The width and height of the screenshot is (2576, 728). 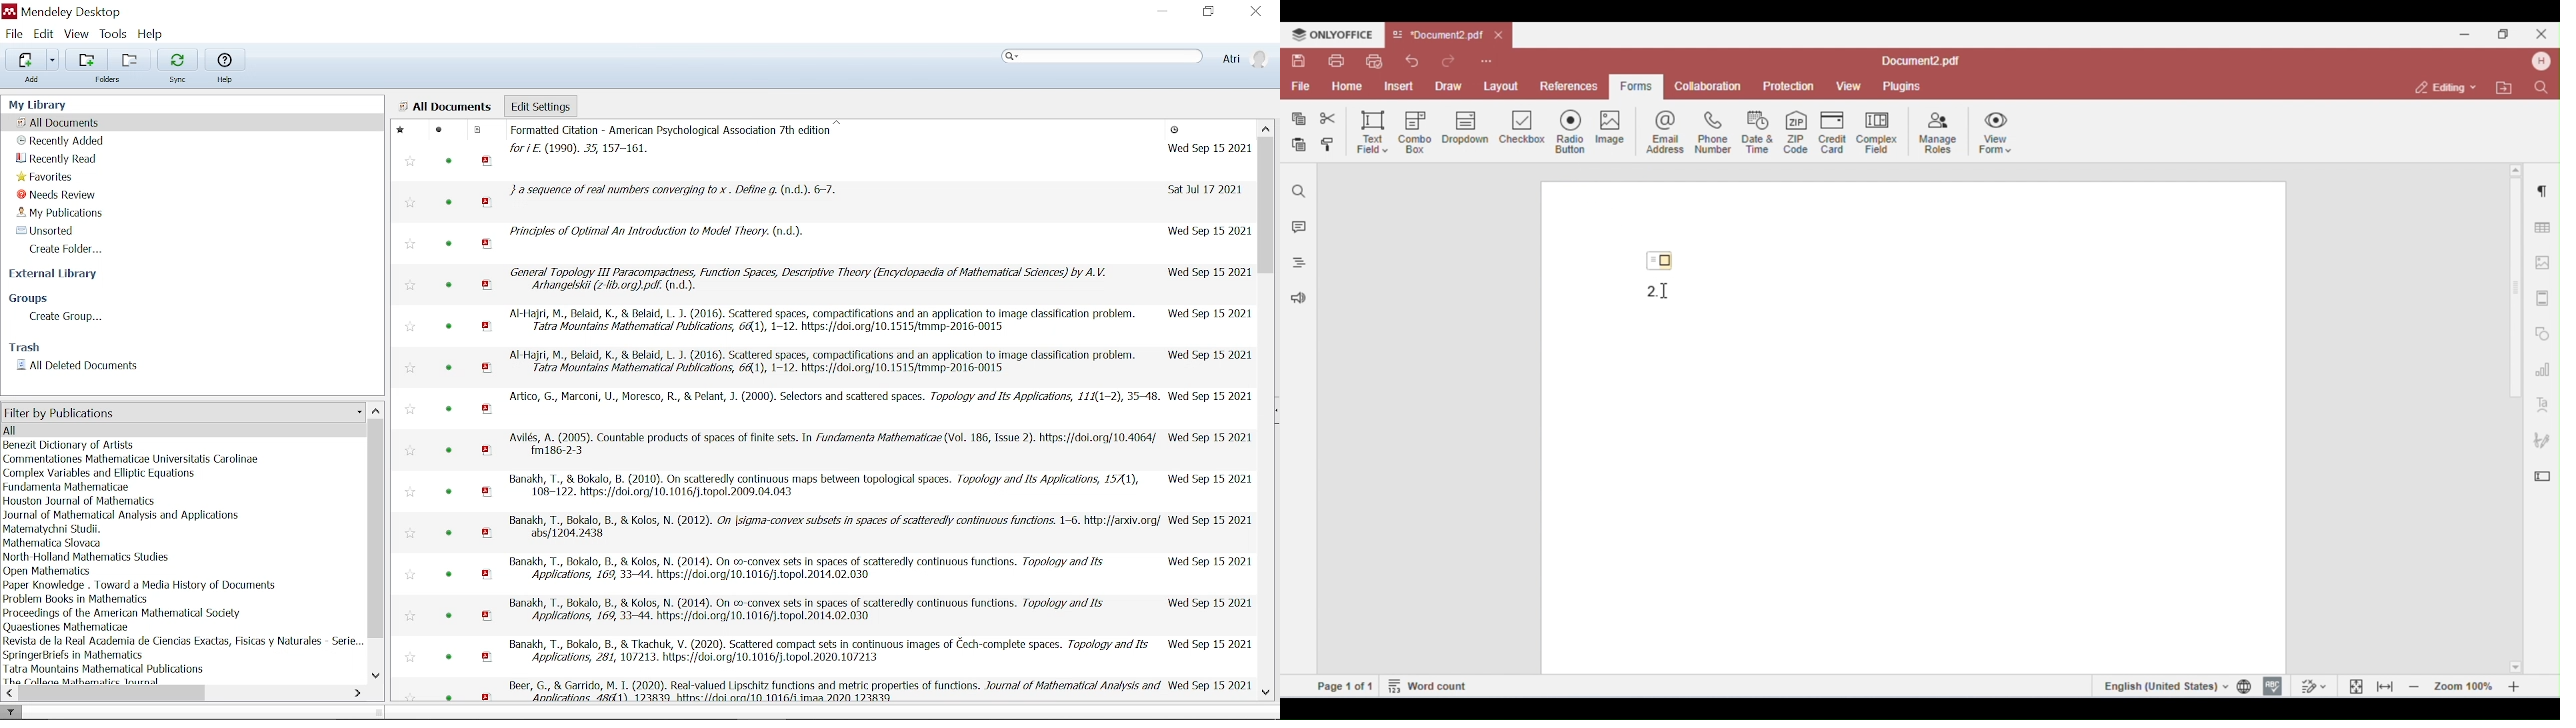 I want to click on Mendeley, so click(x=85, y=11).